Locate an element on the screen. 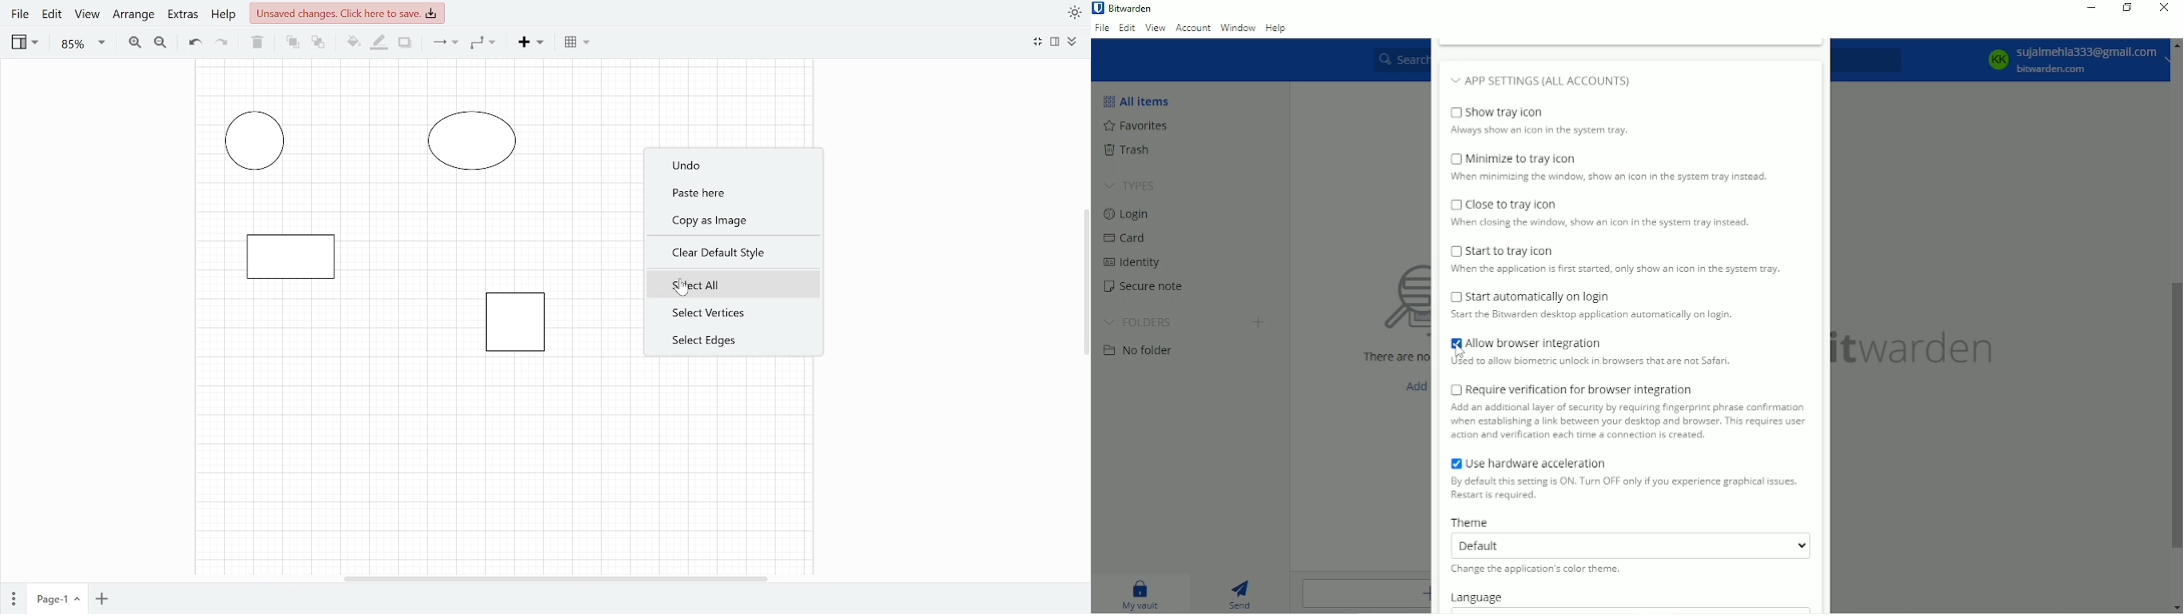 This screenshot has width=2184, height=616. Cursor is located at coordinates (1459, 354).